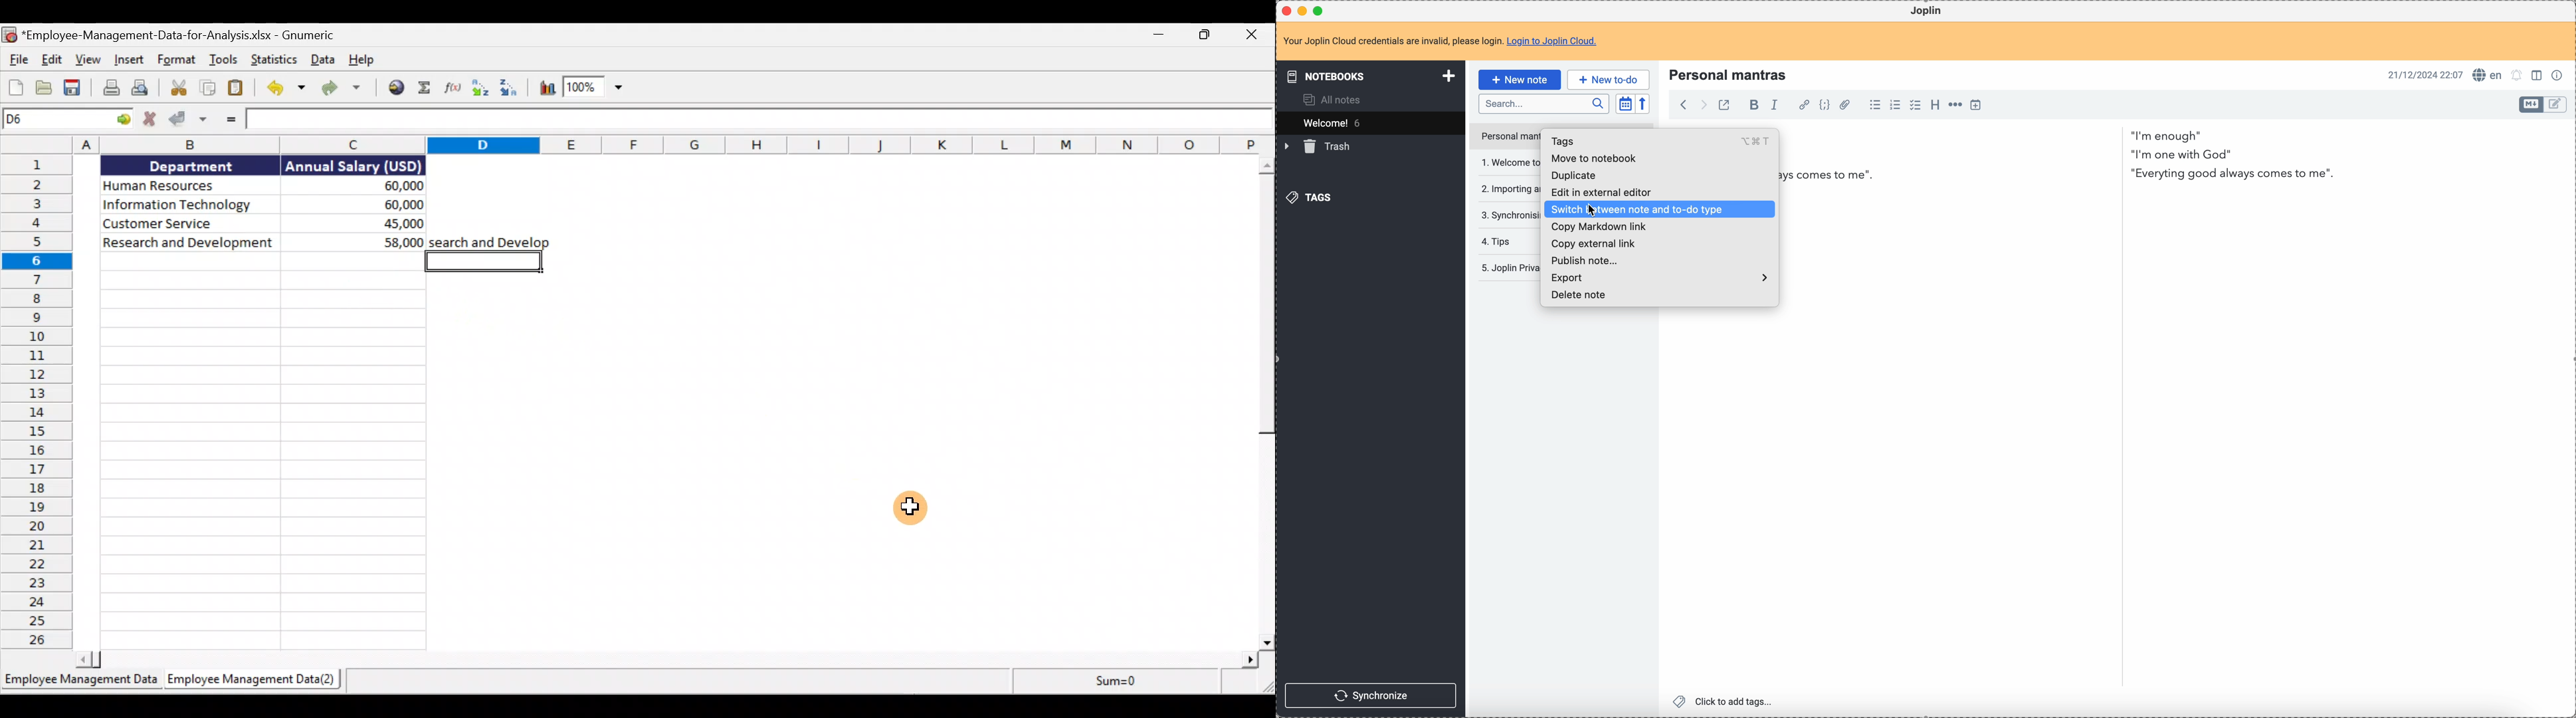 This screenshot has width=2576, height=728. Describe the element at coordinates (2518, 74) in the screenshot. I see `set alarm` at that location.